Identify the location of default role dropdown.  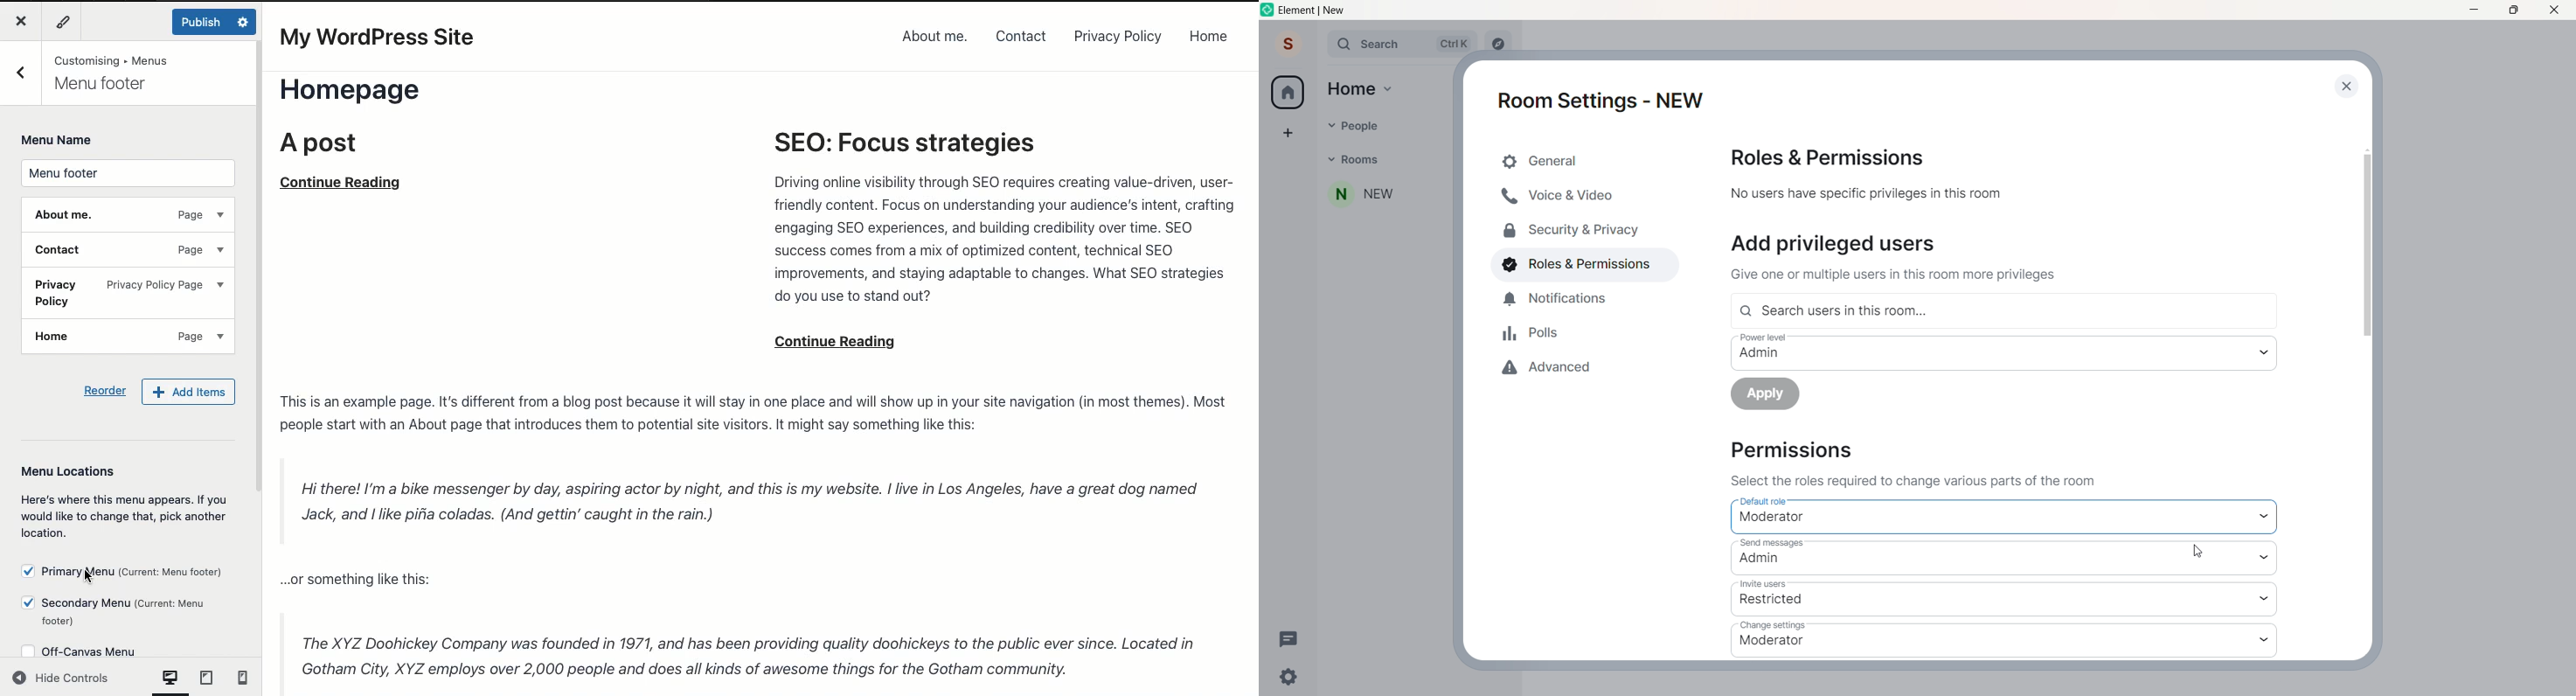
(2267, 516).